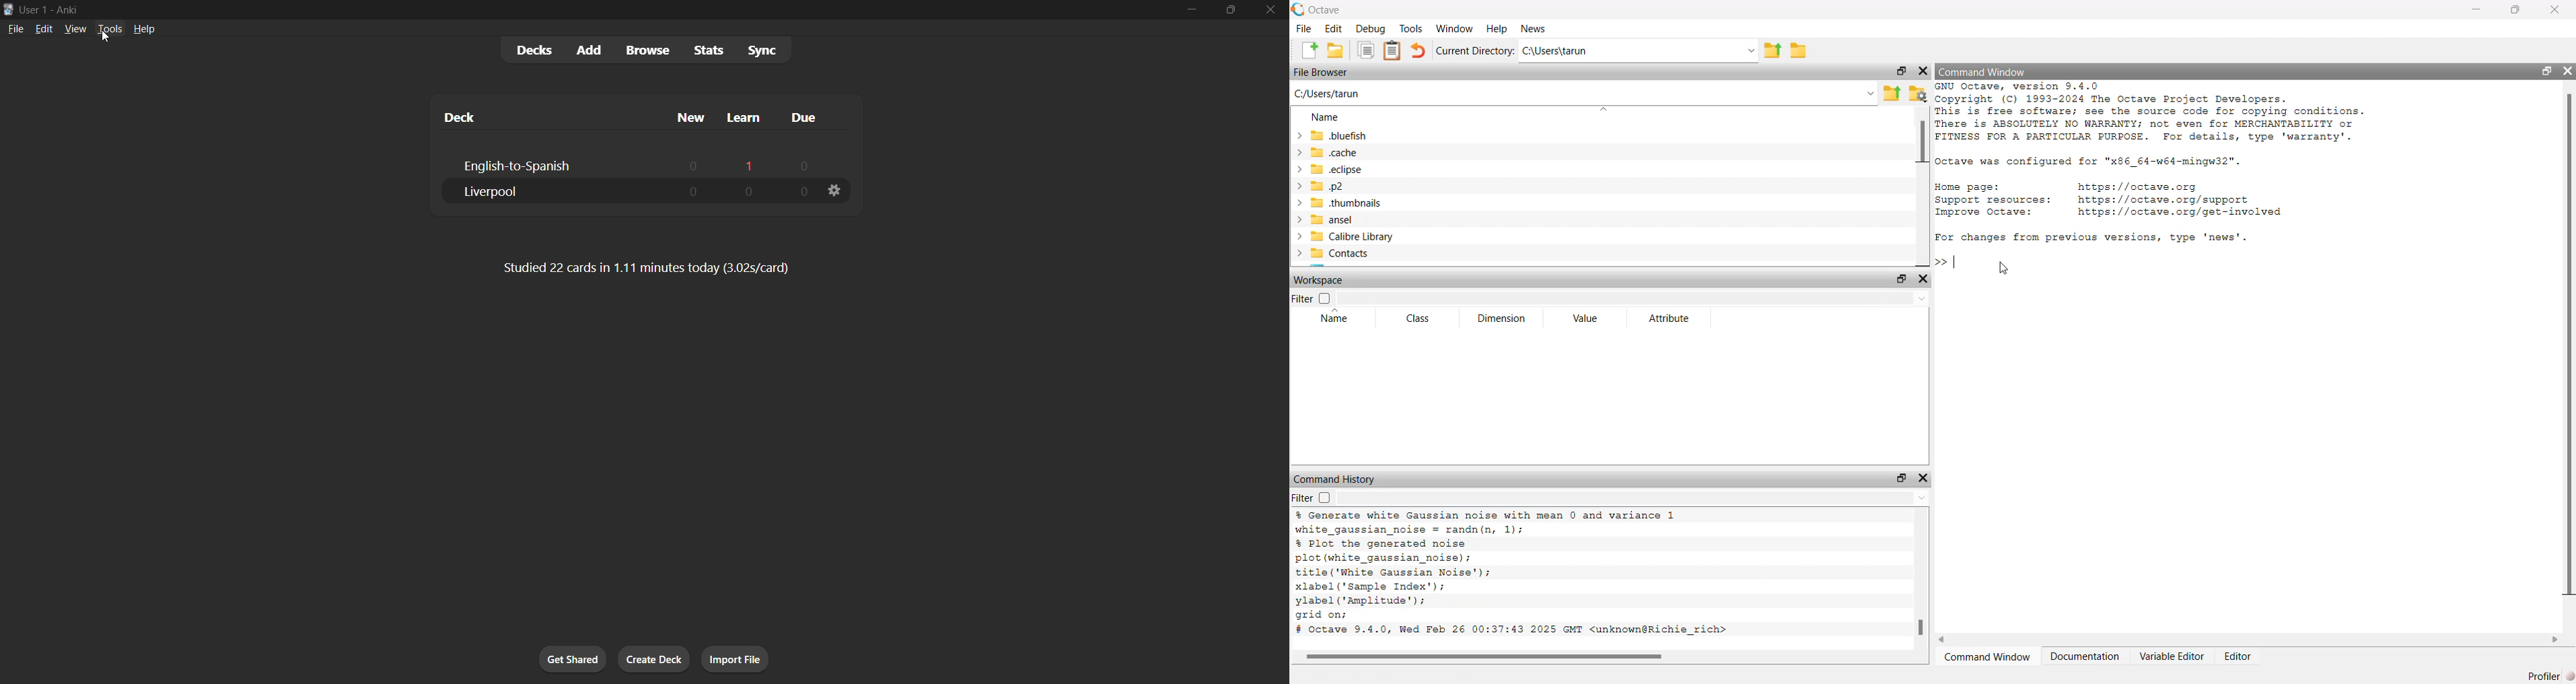 The height and width of the screenshot is (700, 2576). Describe the element at coordinates (1302, 300) in the screenshot. I see `Filter` at that location.